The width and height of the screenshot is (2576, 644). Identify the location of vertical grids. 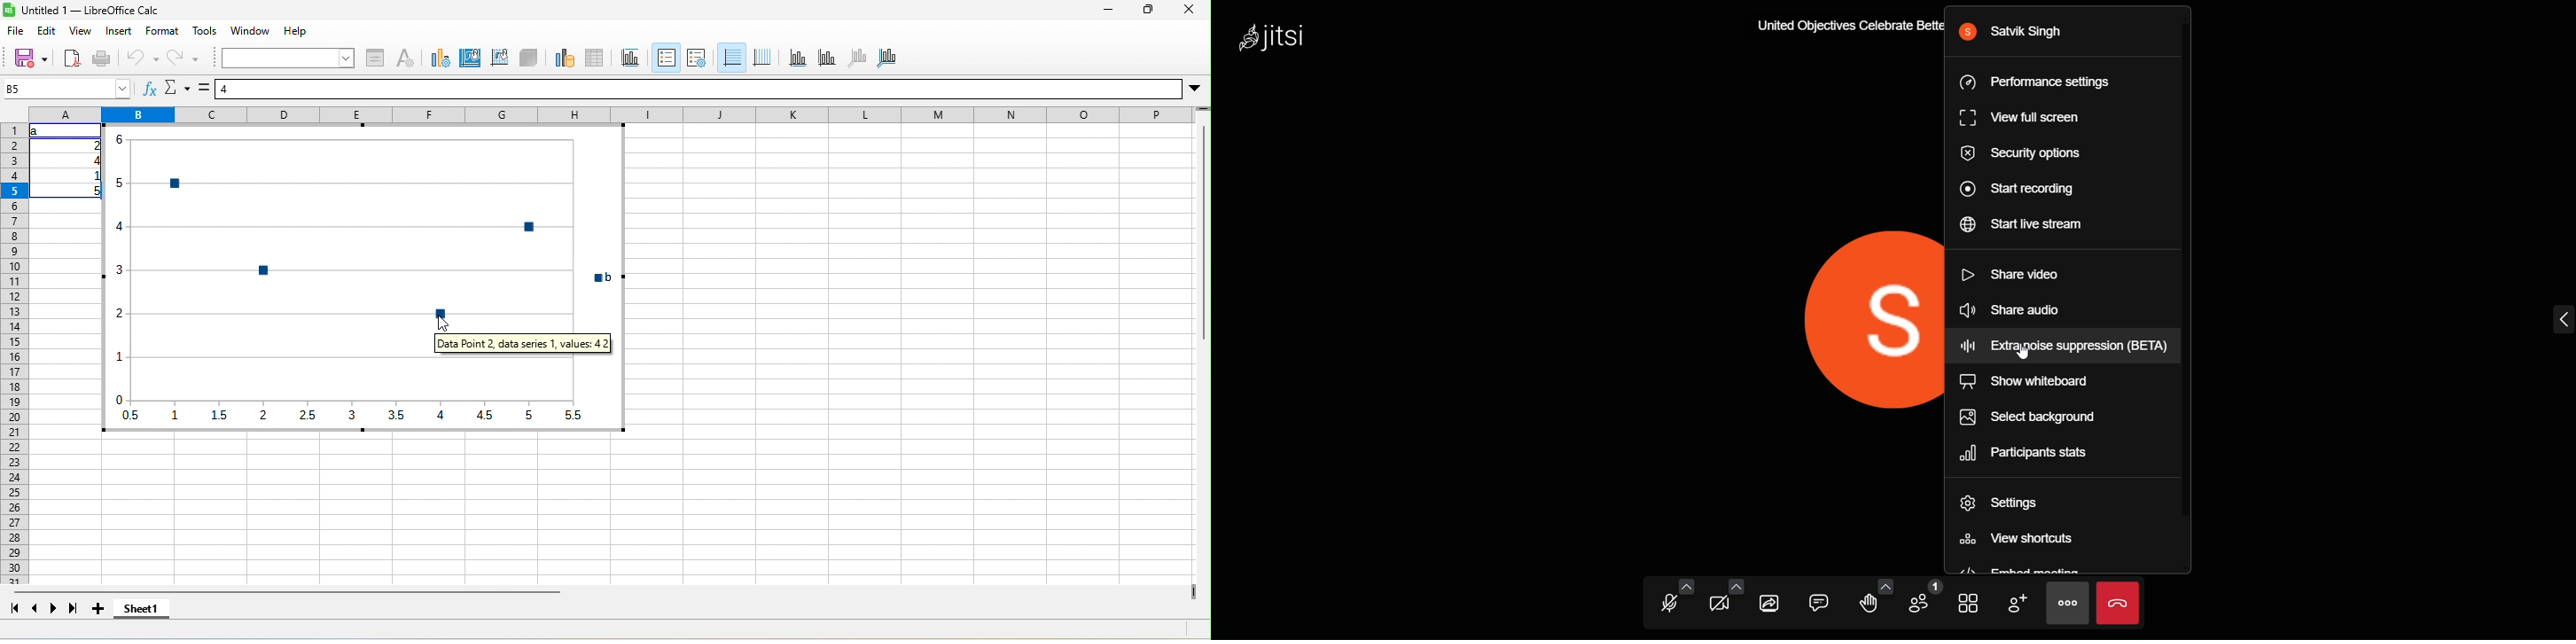
(762, 59).